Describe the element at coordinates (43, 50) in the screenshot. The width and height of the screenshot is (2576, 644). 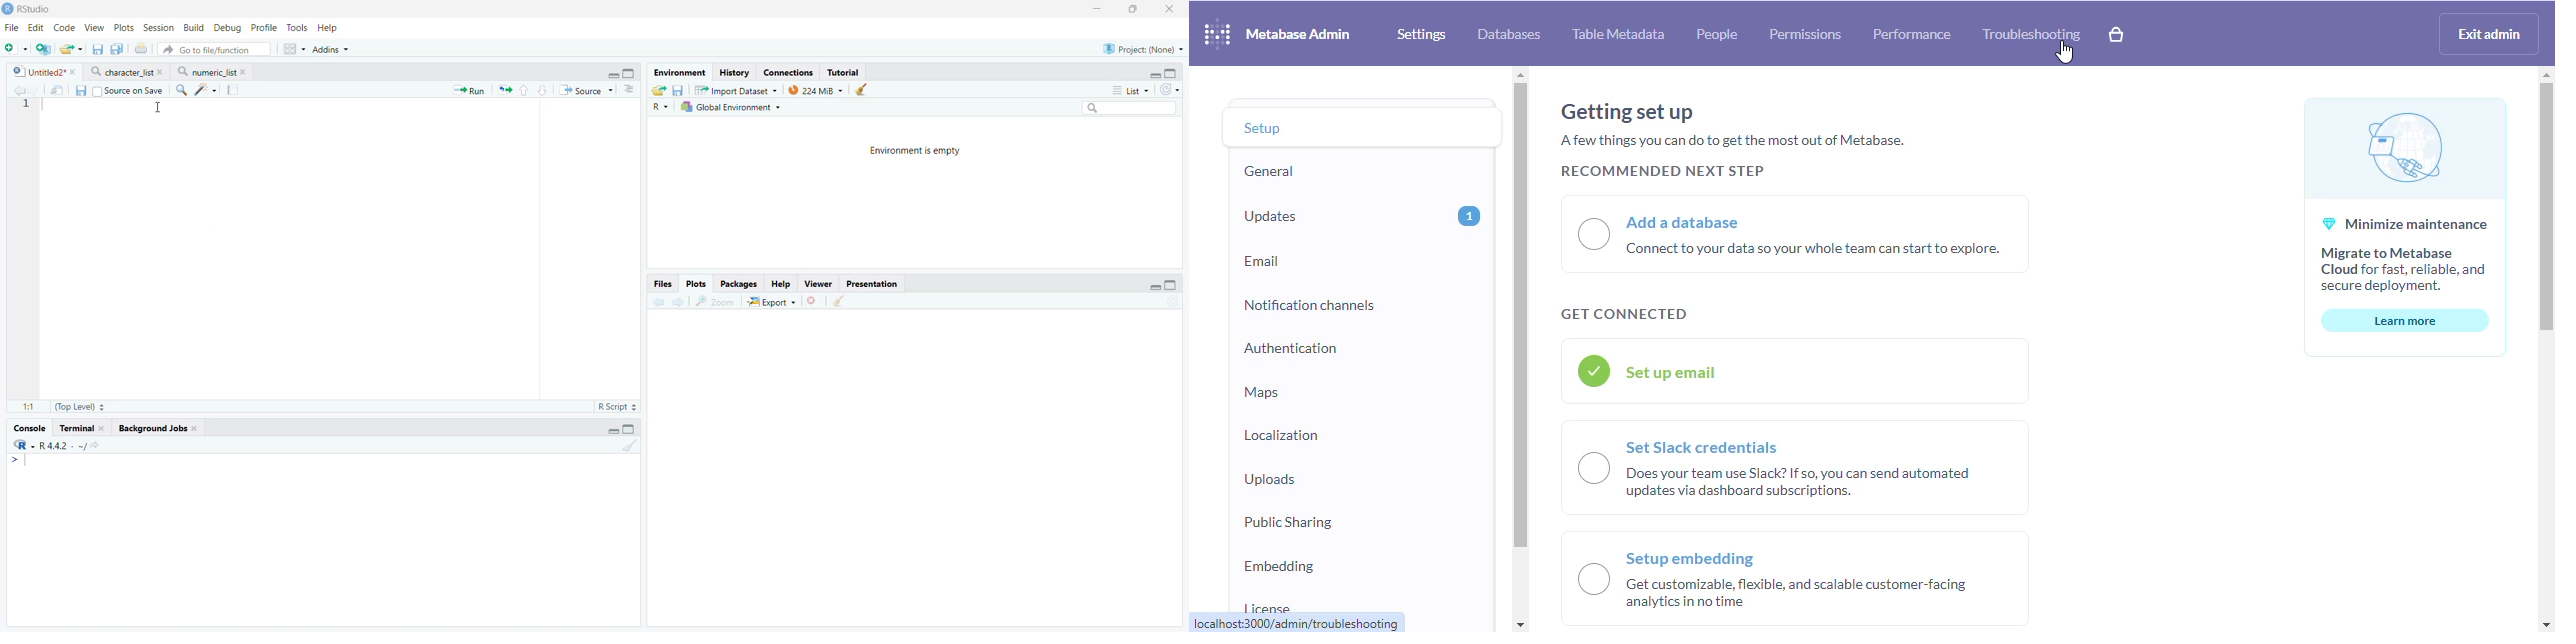
I see `Create new project` at that location.